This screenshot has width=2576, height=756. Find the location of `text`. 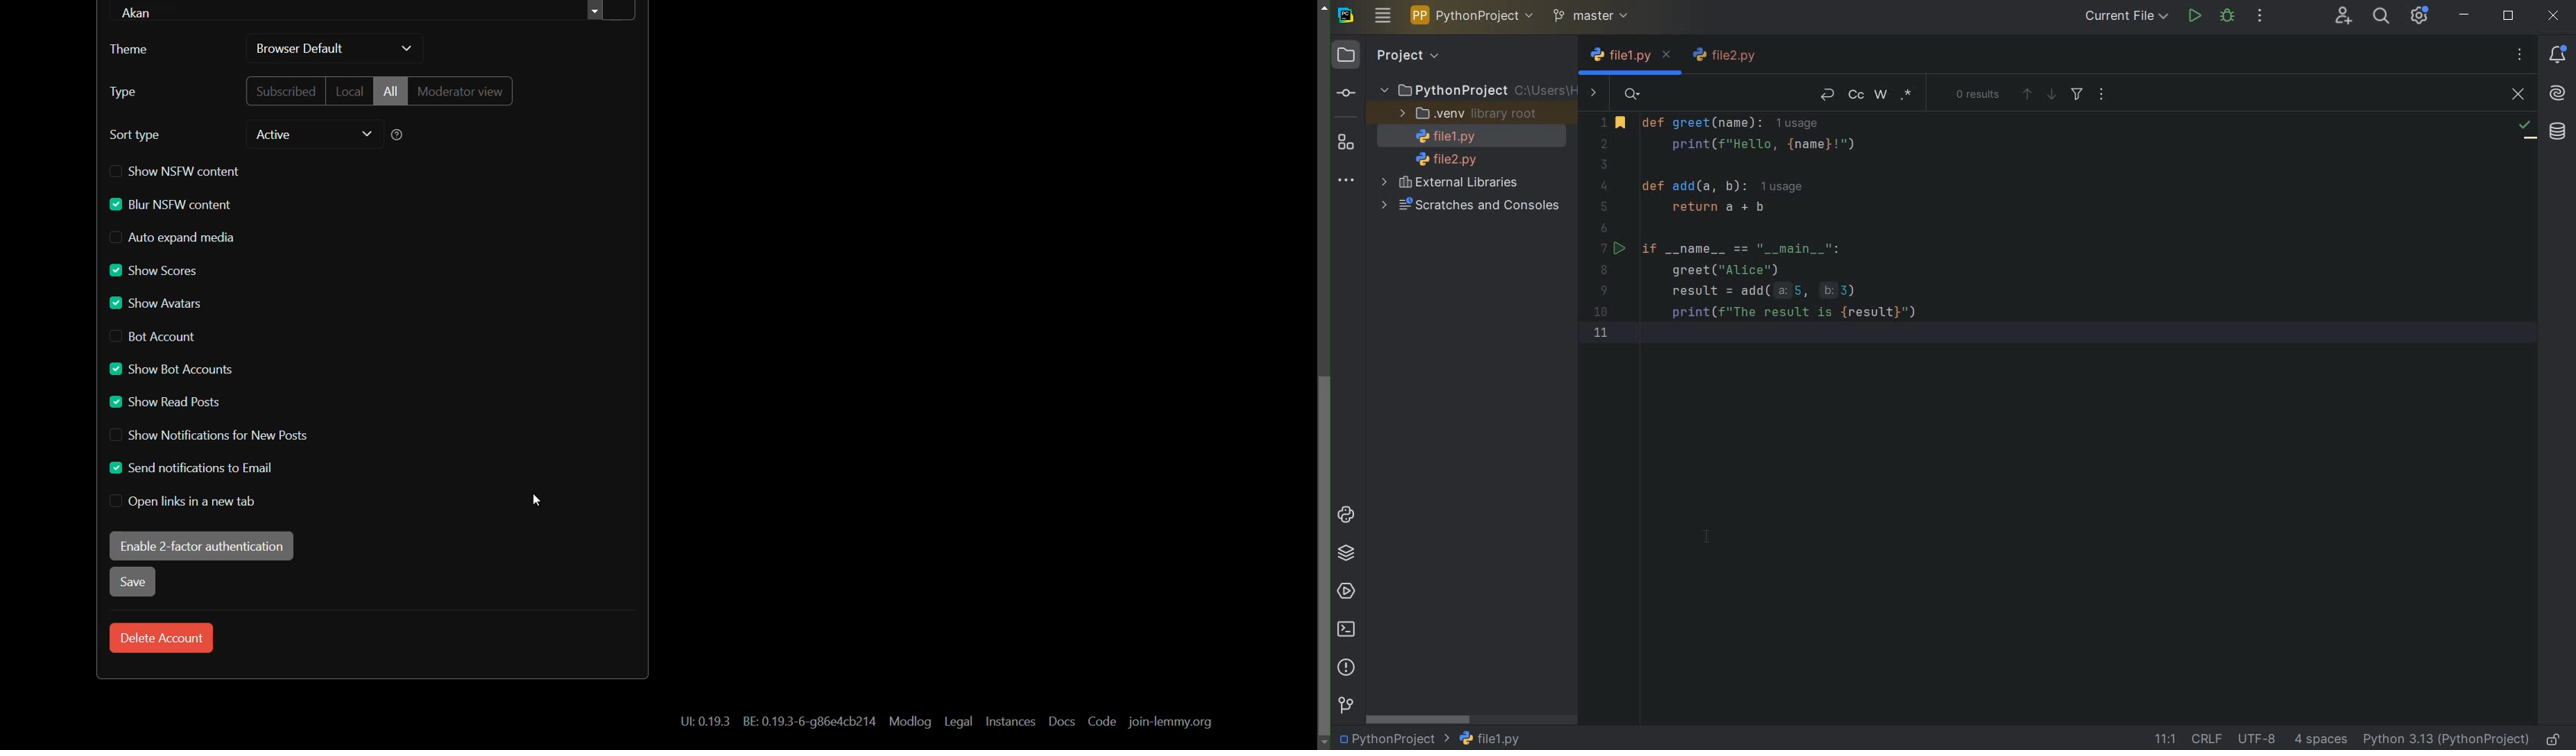

text is located at coordinates (700, 723).